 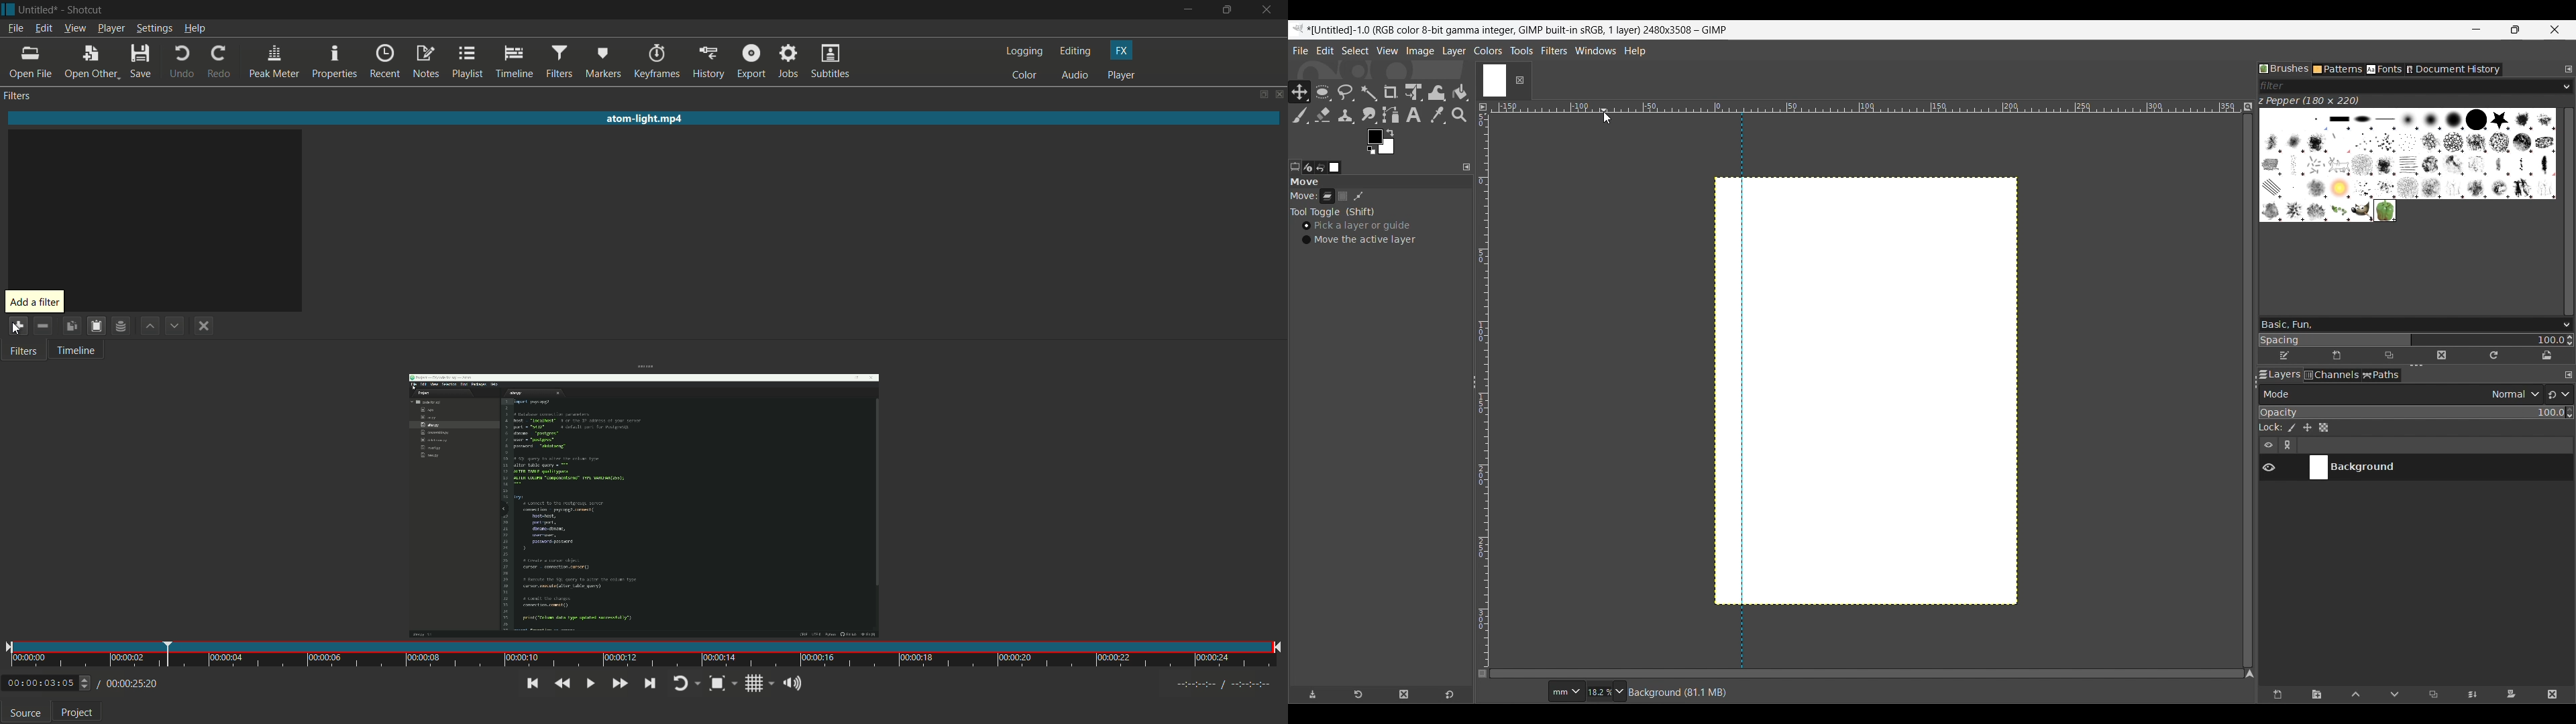 I want to click on export, so click(x=751, y=60).